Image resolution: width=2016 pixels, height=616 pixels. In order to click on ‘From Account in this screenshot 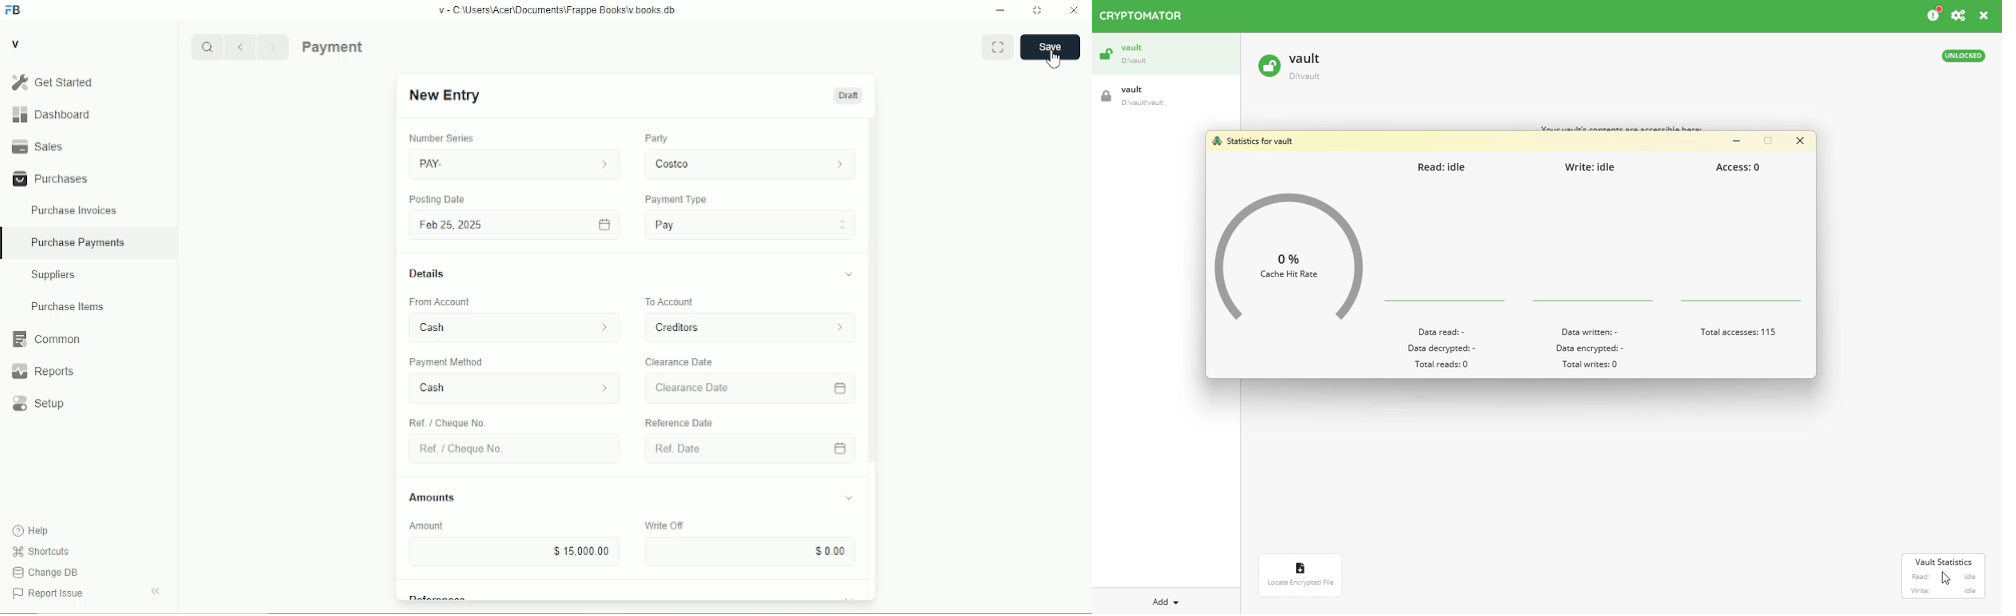, I will do `click(438, 303)`.